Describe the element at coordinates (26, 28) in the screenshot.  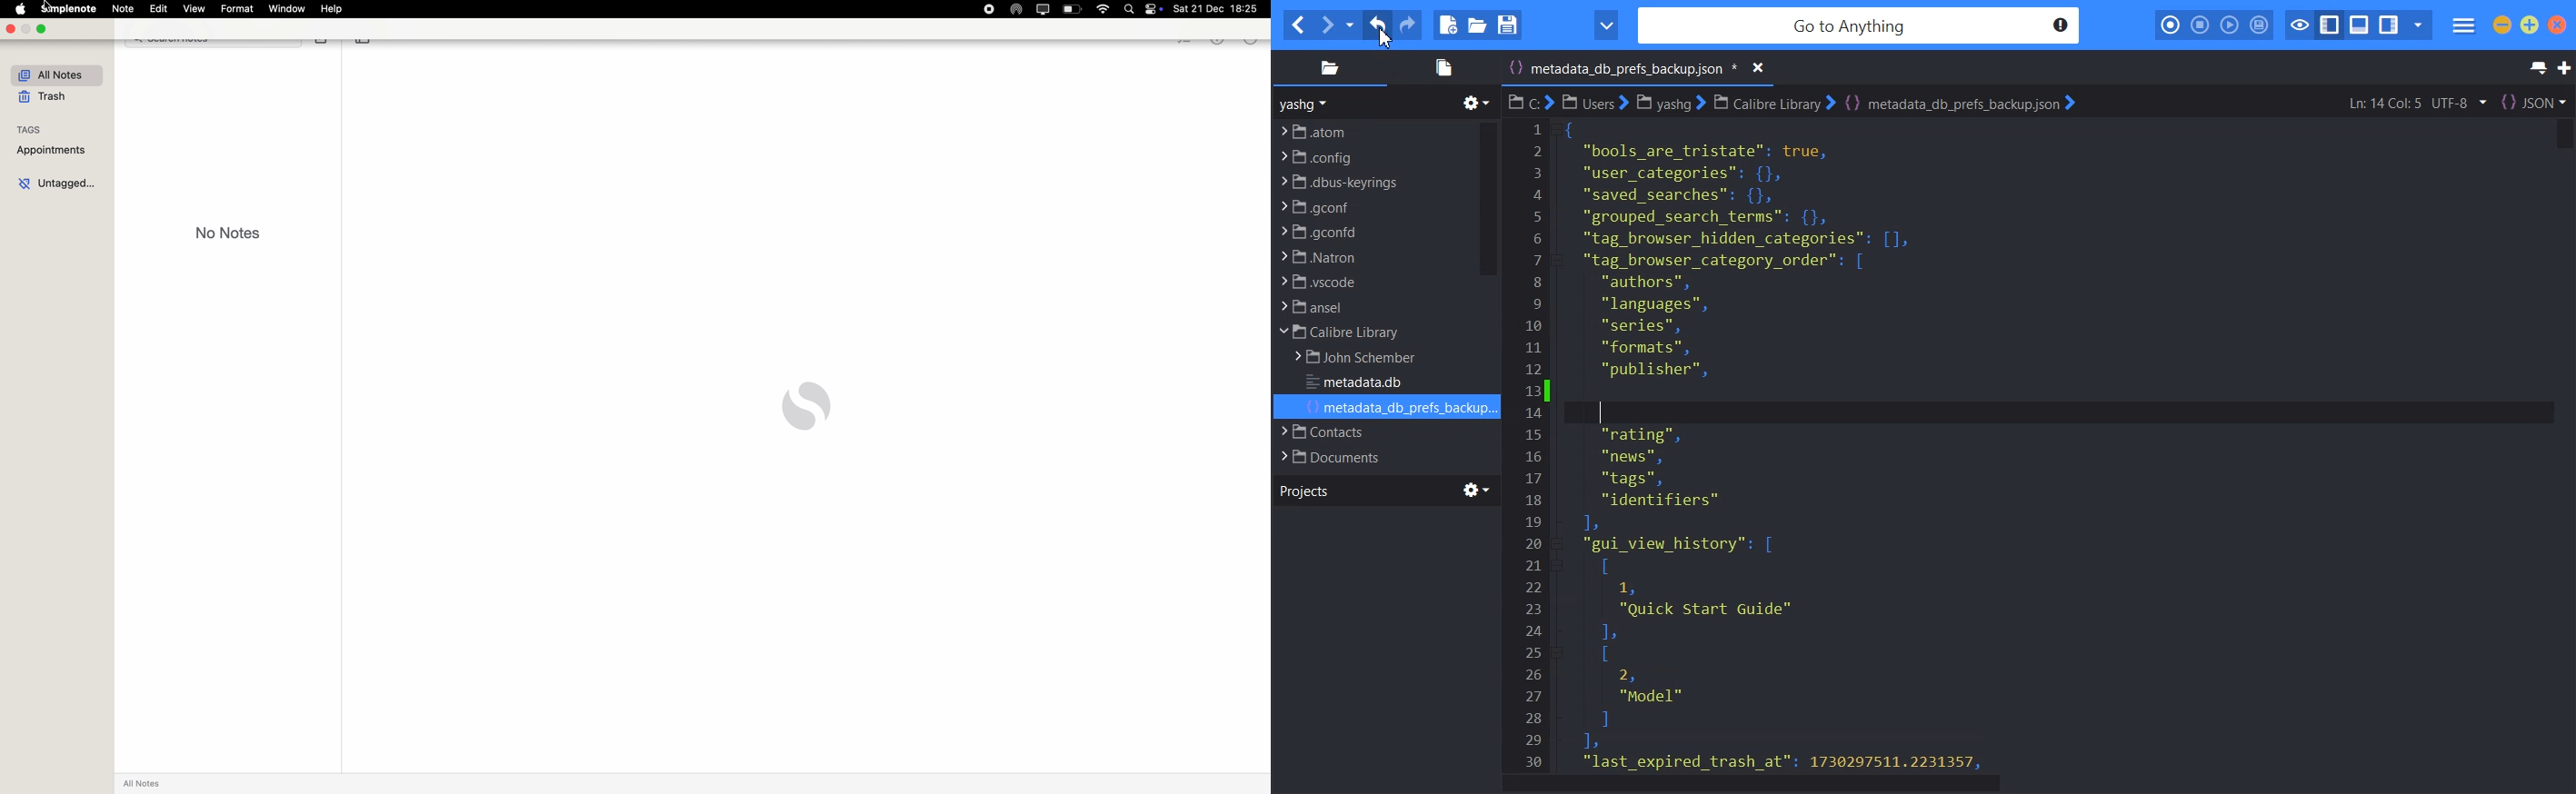
I see `minimize Simplenote` at that location.